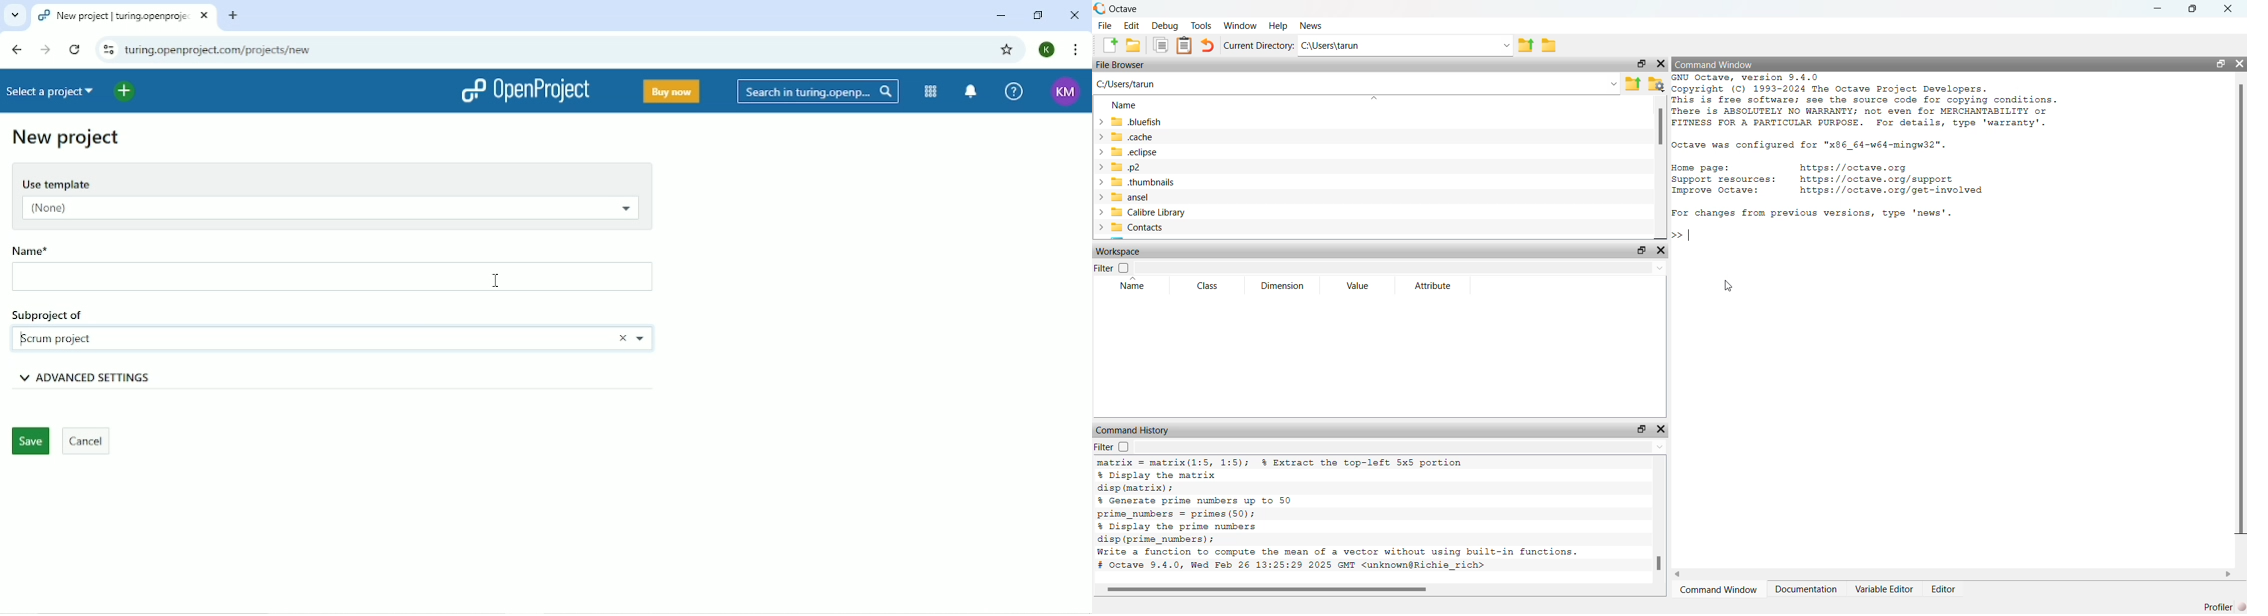  What do you see at coordinates (1336, 516) in the screenshot?
I see `matrix = matrix(1:5, 1:5); % Extract the top-left 5x5 portion

% Display the matrix

disp (matrix) ;

% Generate prime numbers up to 50

prime_numbers = primes (50);

% Display the prime numbers

disp (prime_numbers) ;

Write a function to compute the mean of a vector without using built-in functions.
# octave 9.4.0, Wed Feb 26 13:25:29 2025 GMT <unknown@Richie_rich>` at bounding box center [1336, 516].